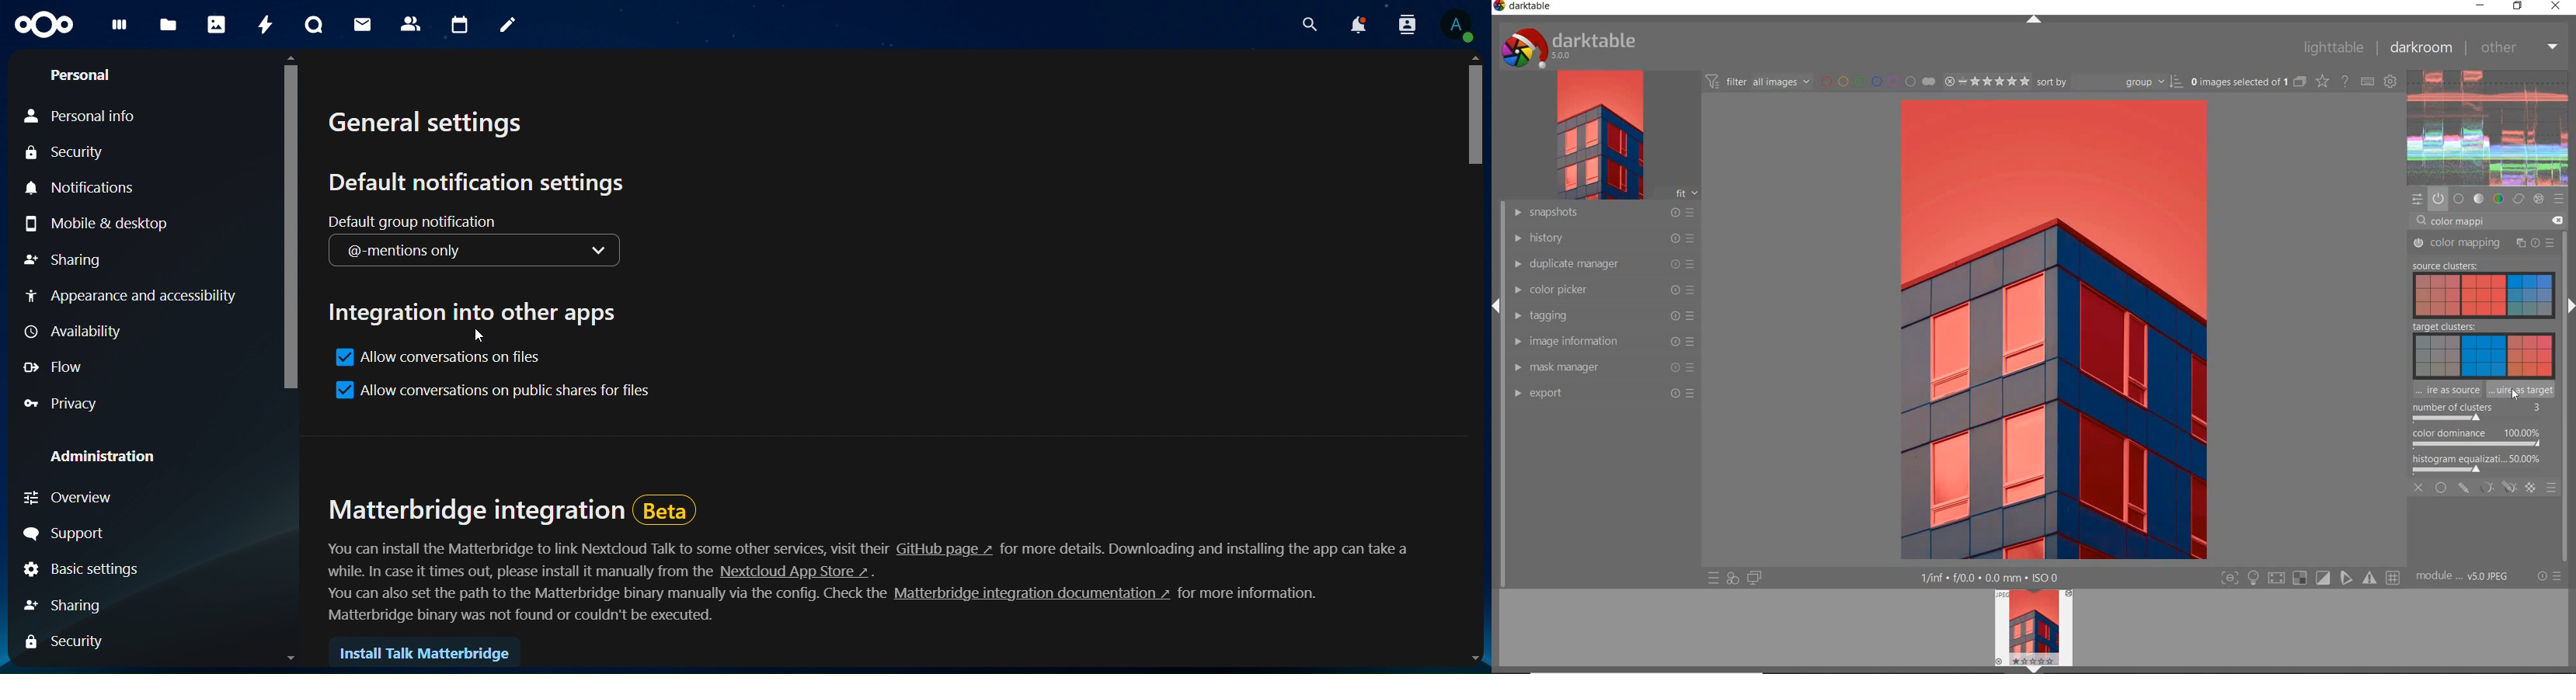 This screenshot has height=700, width=2576. What do you see at coordinates (171, 26) in the screenshot?
I see `files` at bounding box center [171, 26].